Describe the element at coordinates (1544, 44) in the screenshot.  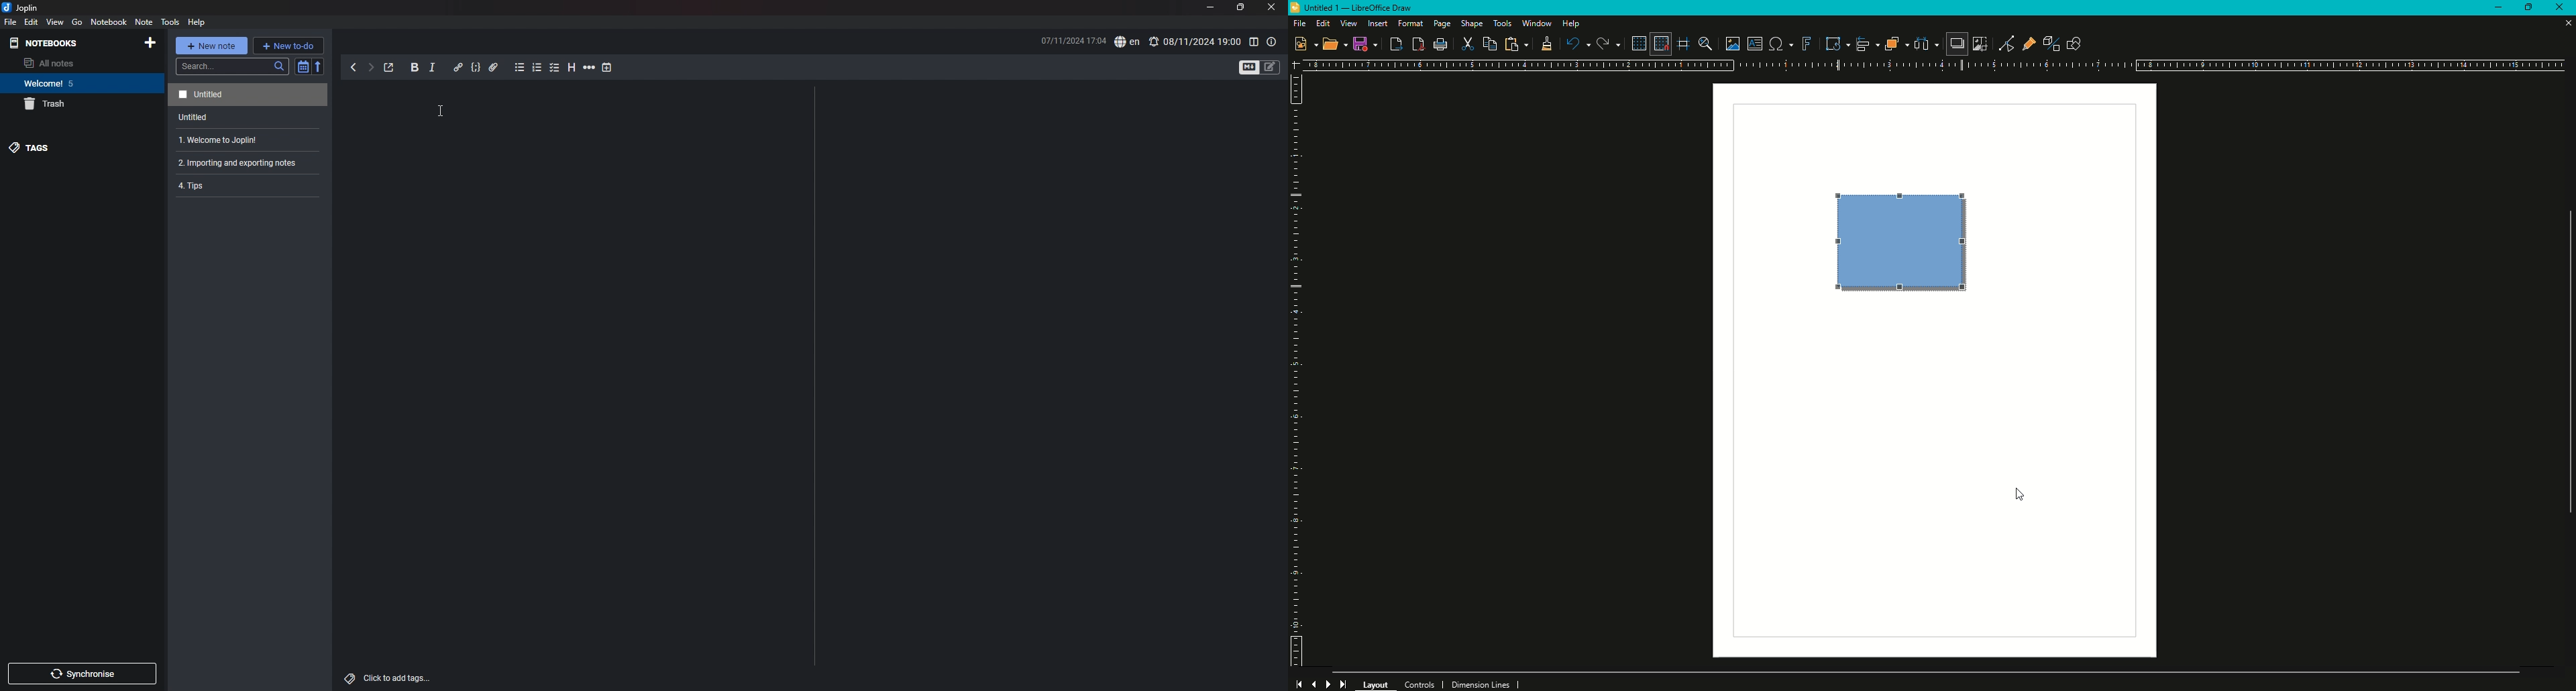
I see `Clone formatting` at that location.